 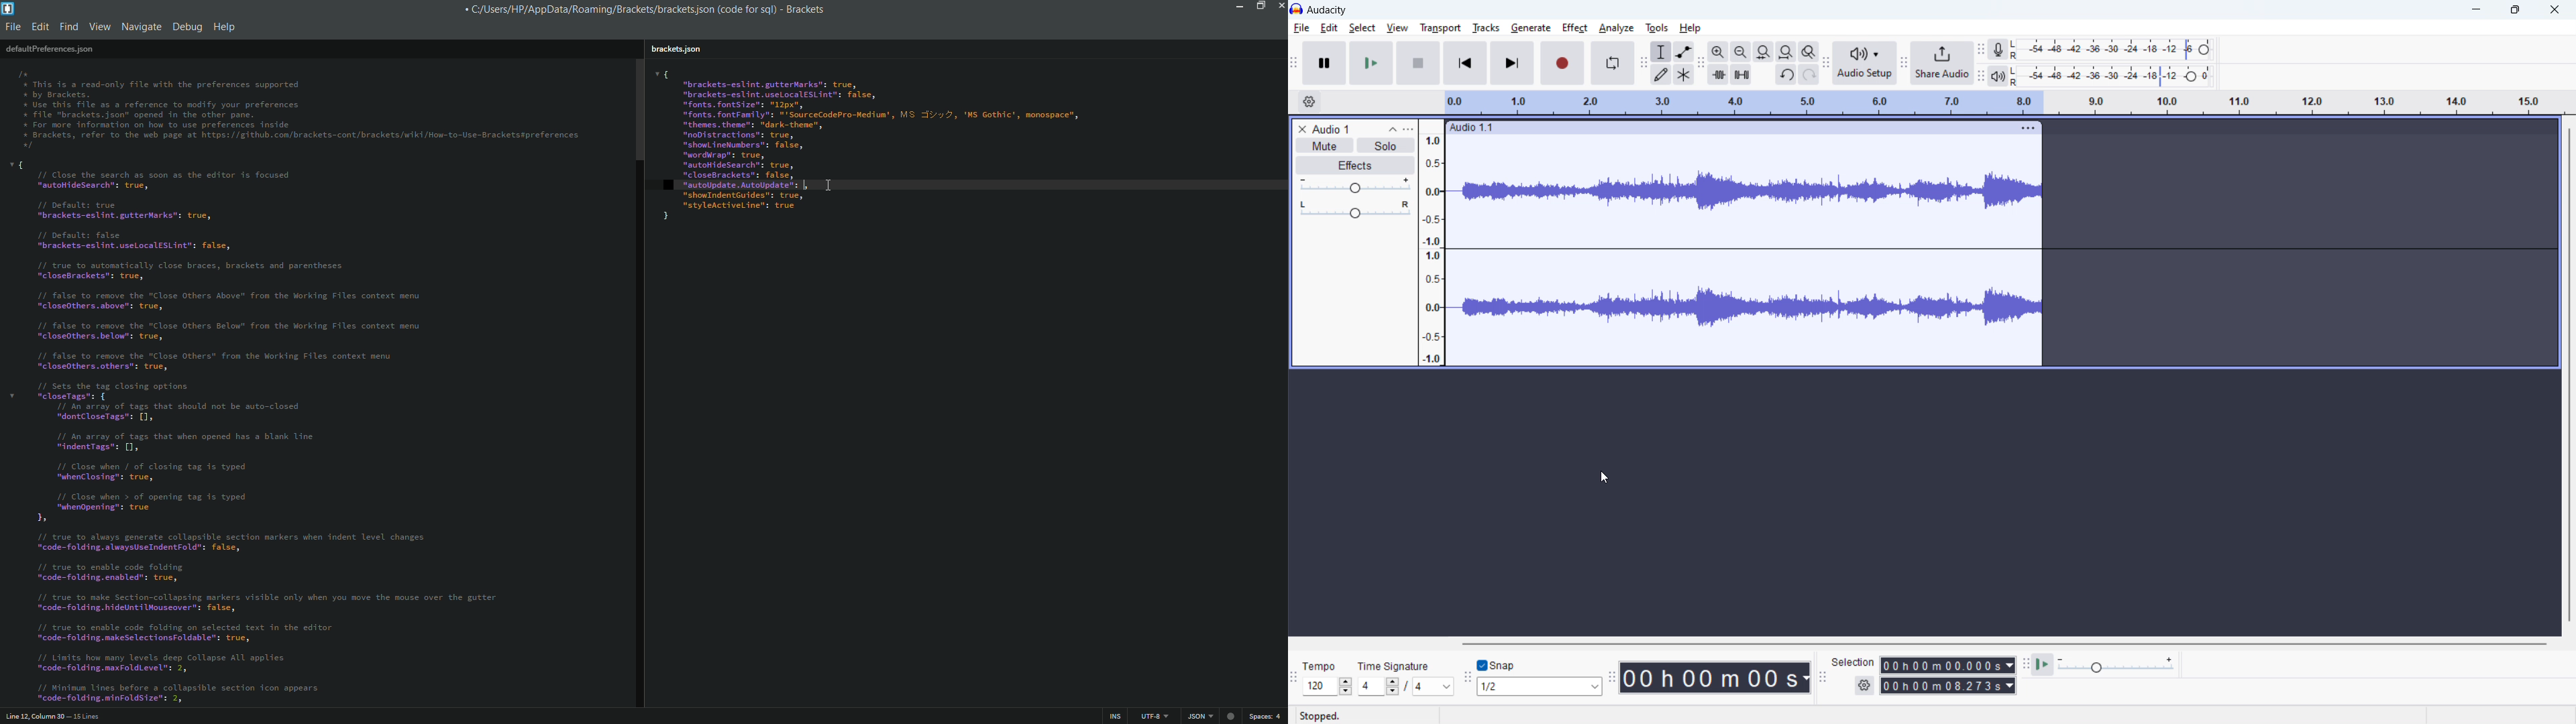 What do you see at coordinates (1259, 6) in the screenshot?
I see `maximize` at bounding box center [1259, 6].